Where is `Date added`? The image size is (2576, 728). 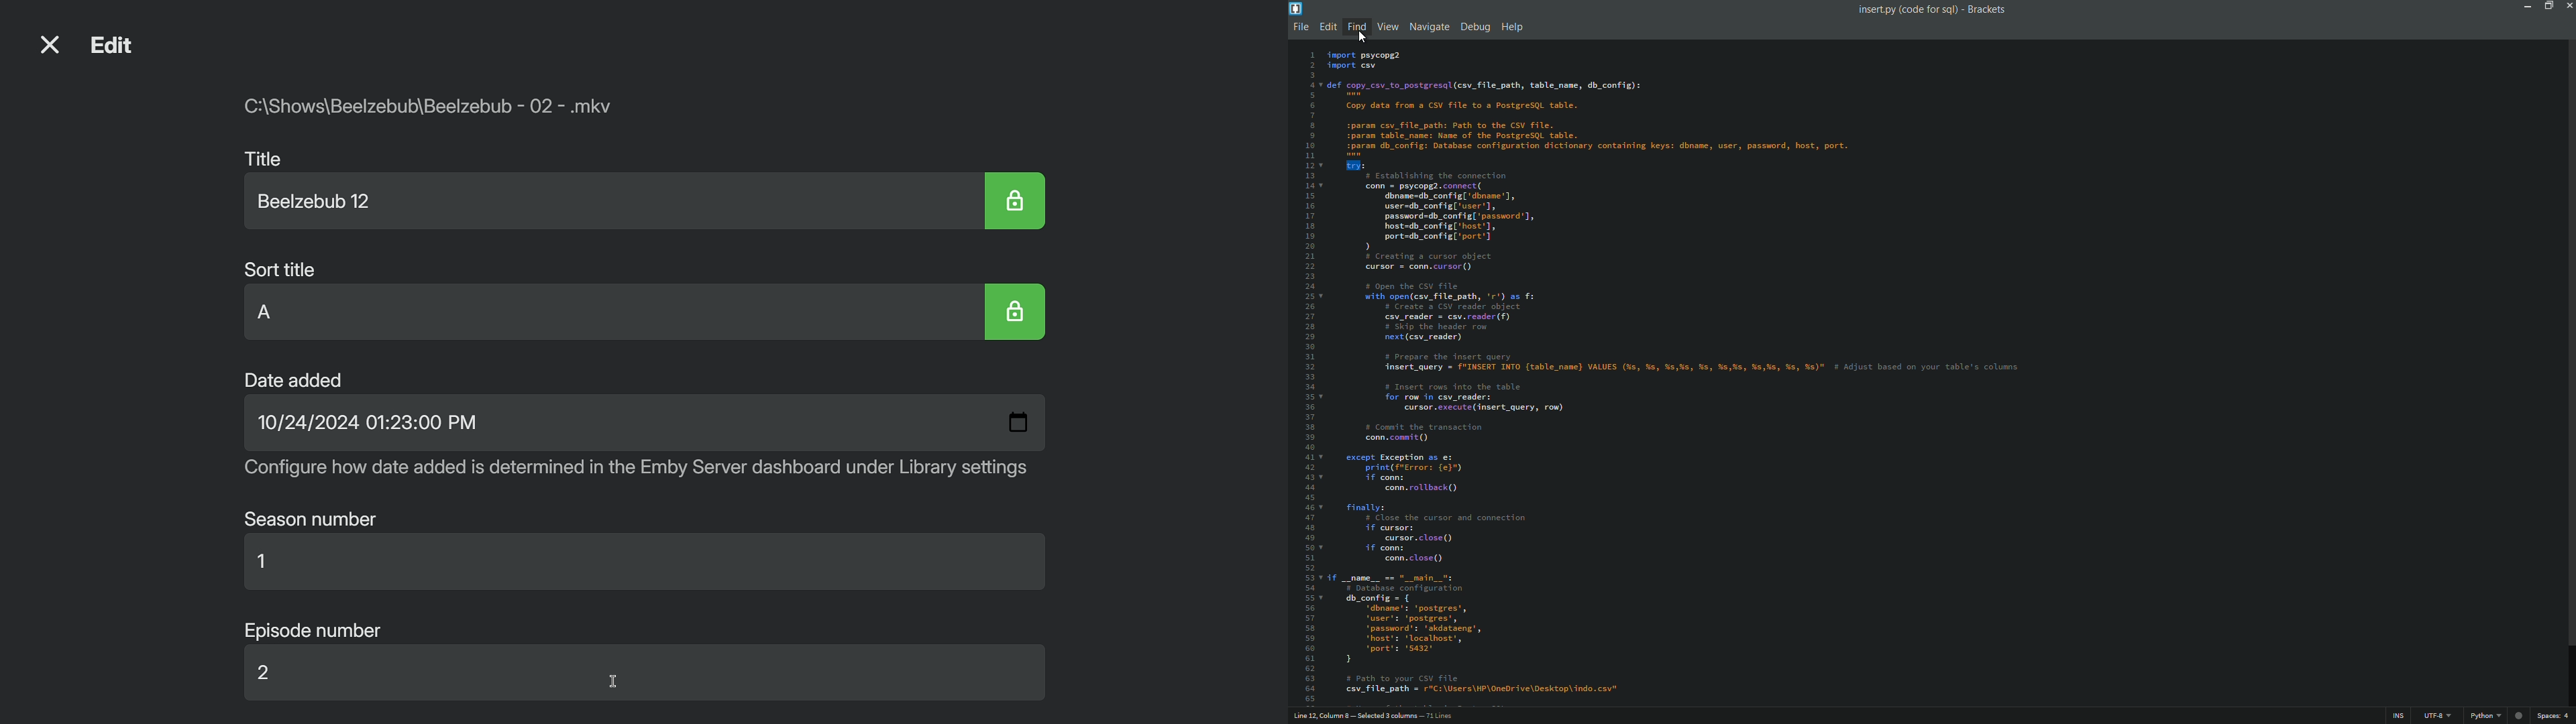 Date added is located at coordinates (294, 379).